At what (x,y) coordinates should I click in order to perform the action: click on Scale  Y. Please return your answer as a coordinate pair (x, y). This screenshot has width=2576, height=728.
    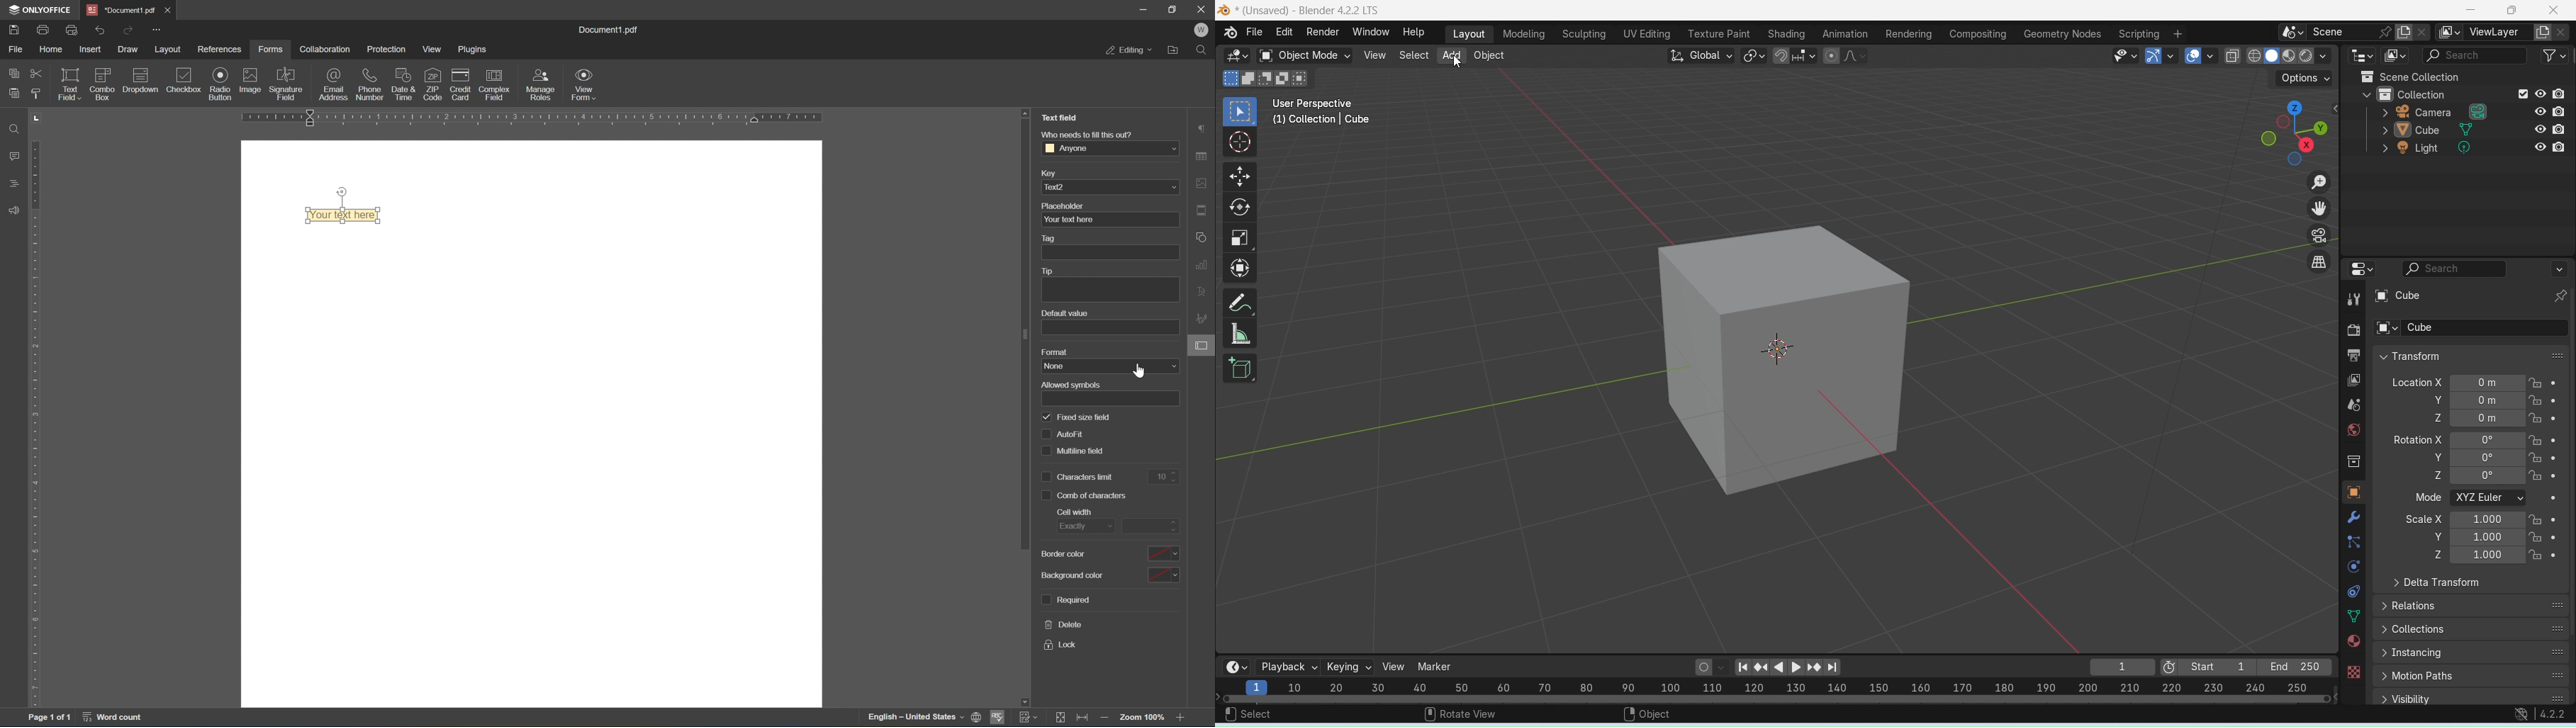
    Looking at the image, I should click on (2438, 536).